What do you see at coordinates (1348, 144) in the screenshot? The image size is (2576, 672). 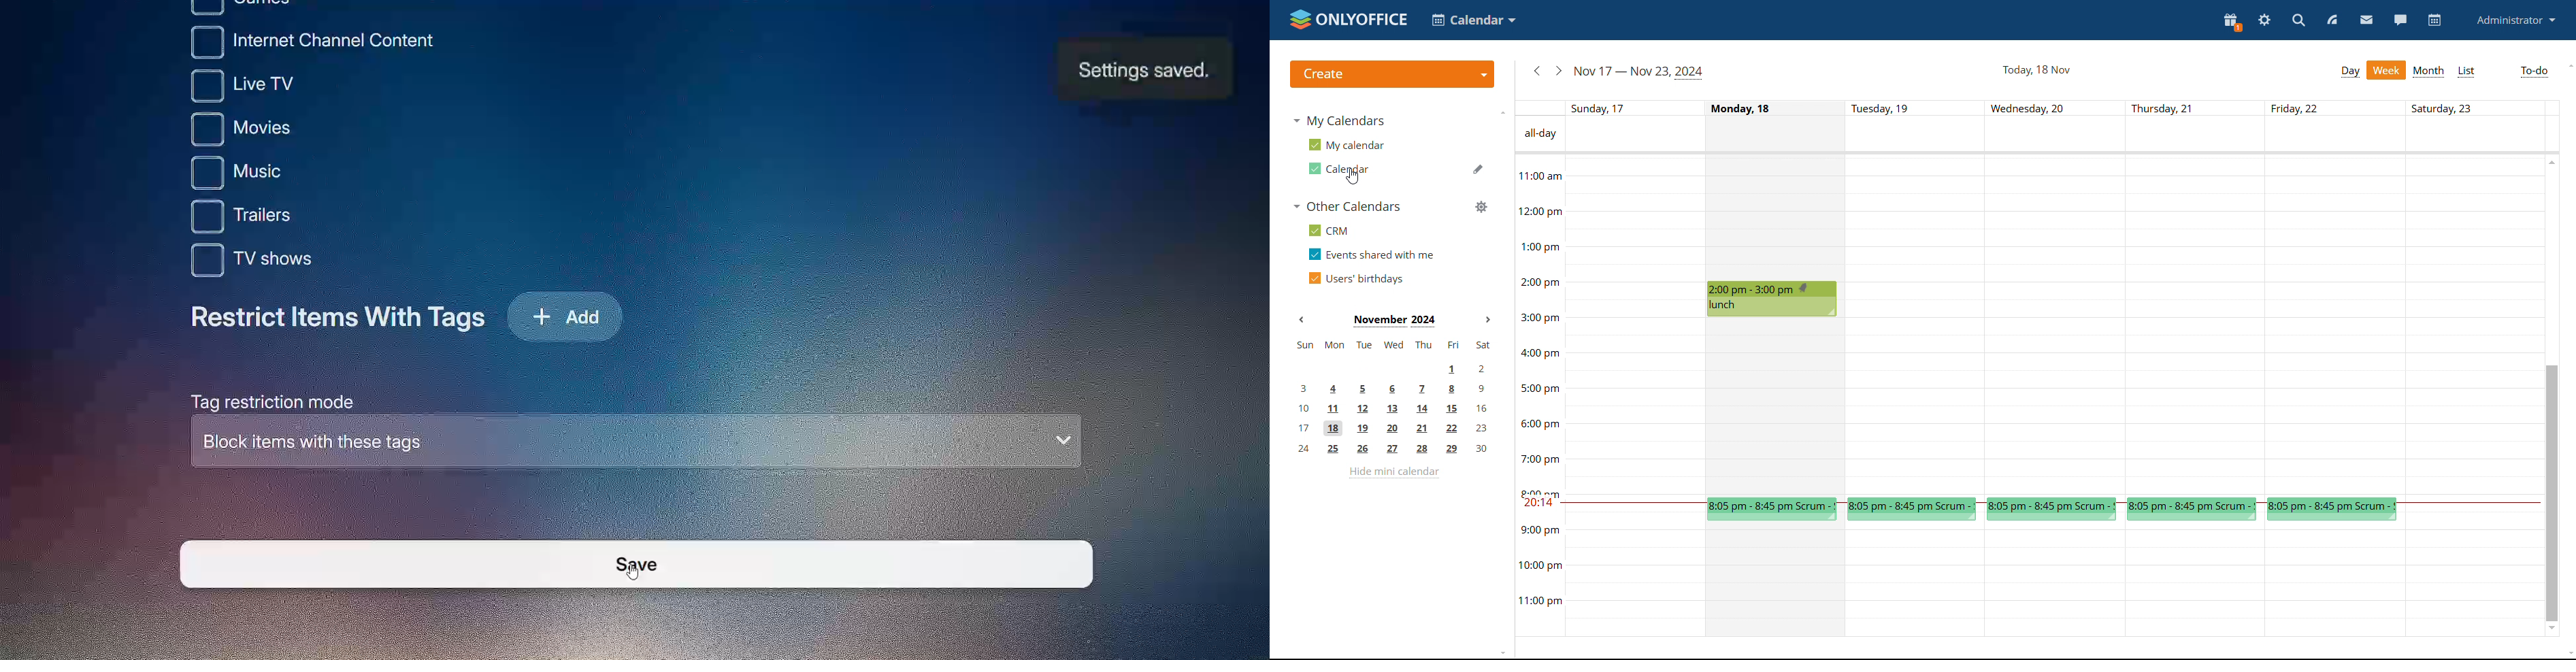 I see `my calendar` at bounding box center [1348, 144].